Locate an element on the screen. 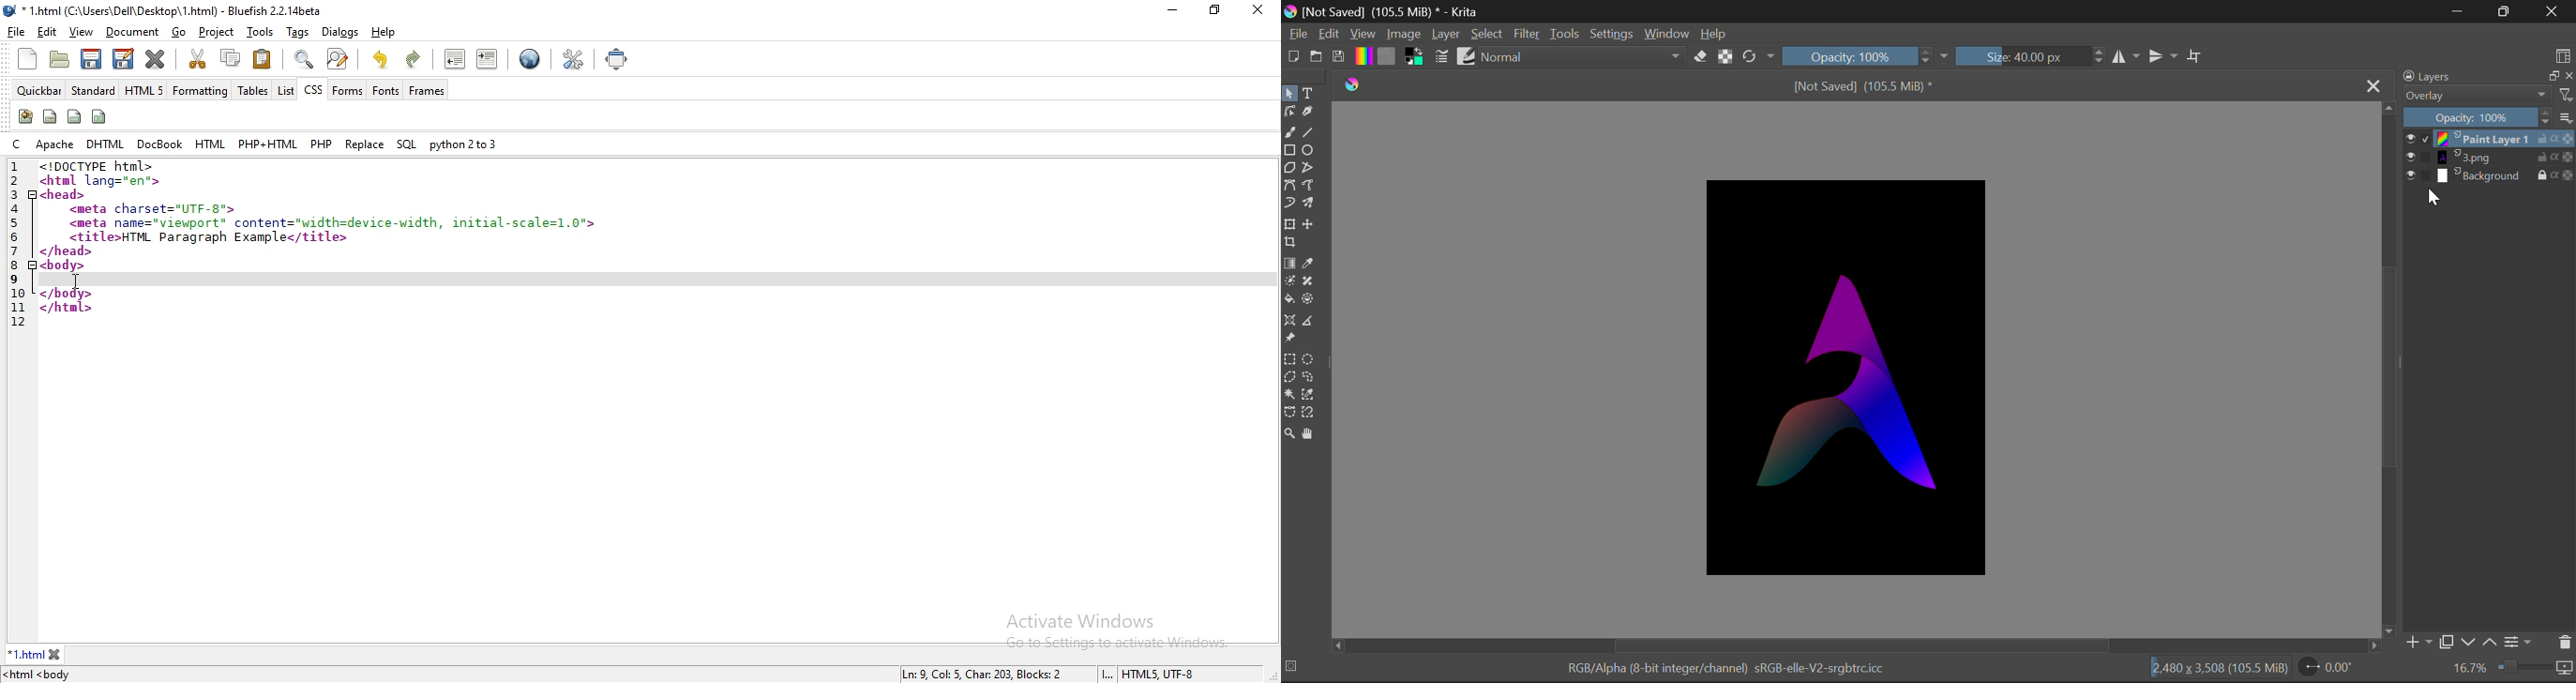 Image resolution: width=2576 pixels, height=700 pixels. Opacity 100% is located at coordinates (2470, 117).